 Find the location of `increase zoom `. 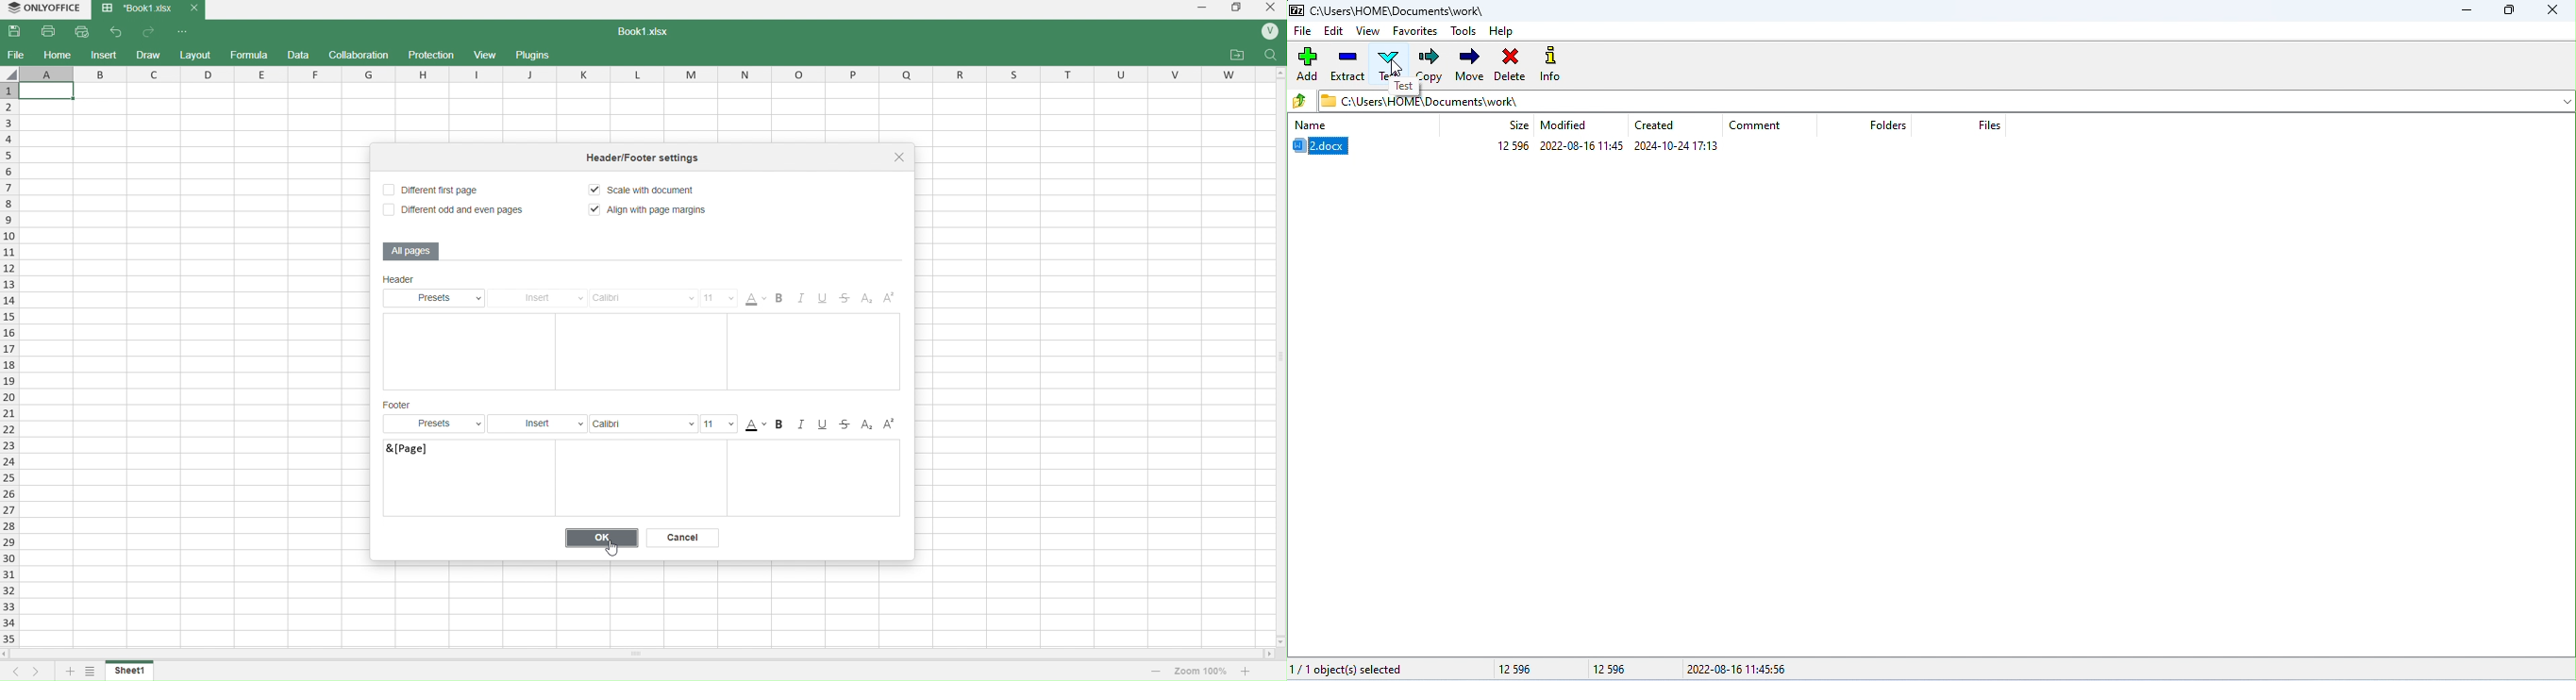

increase zoom  is located at coordinates (1248, 670).